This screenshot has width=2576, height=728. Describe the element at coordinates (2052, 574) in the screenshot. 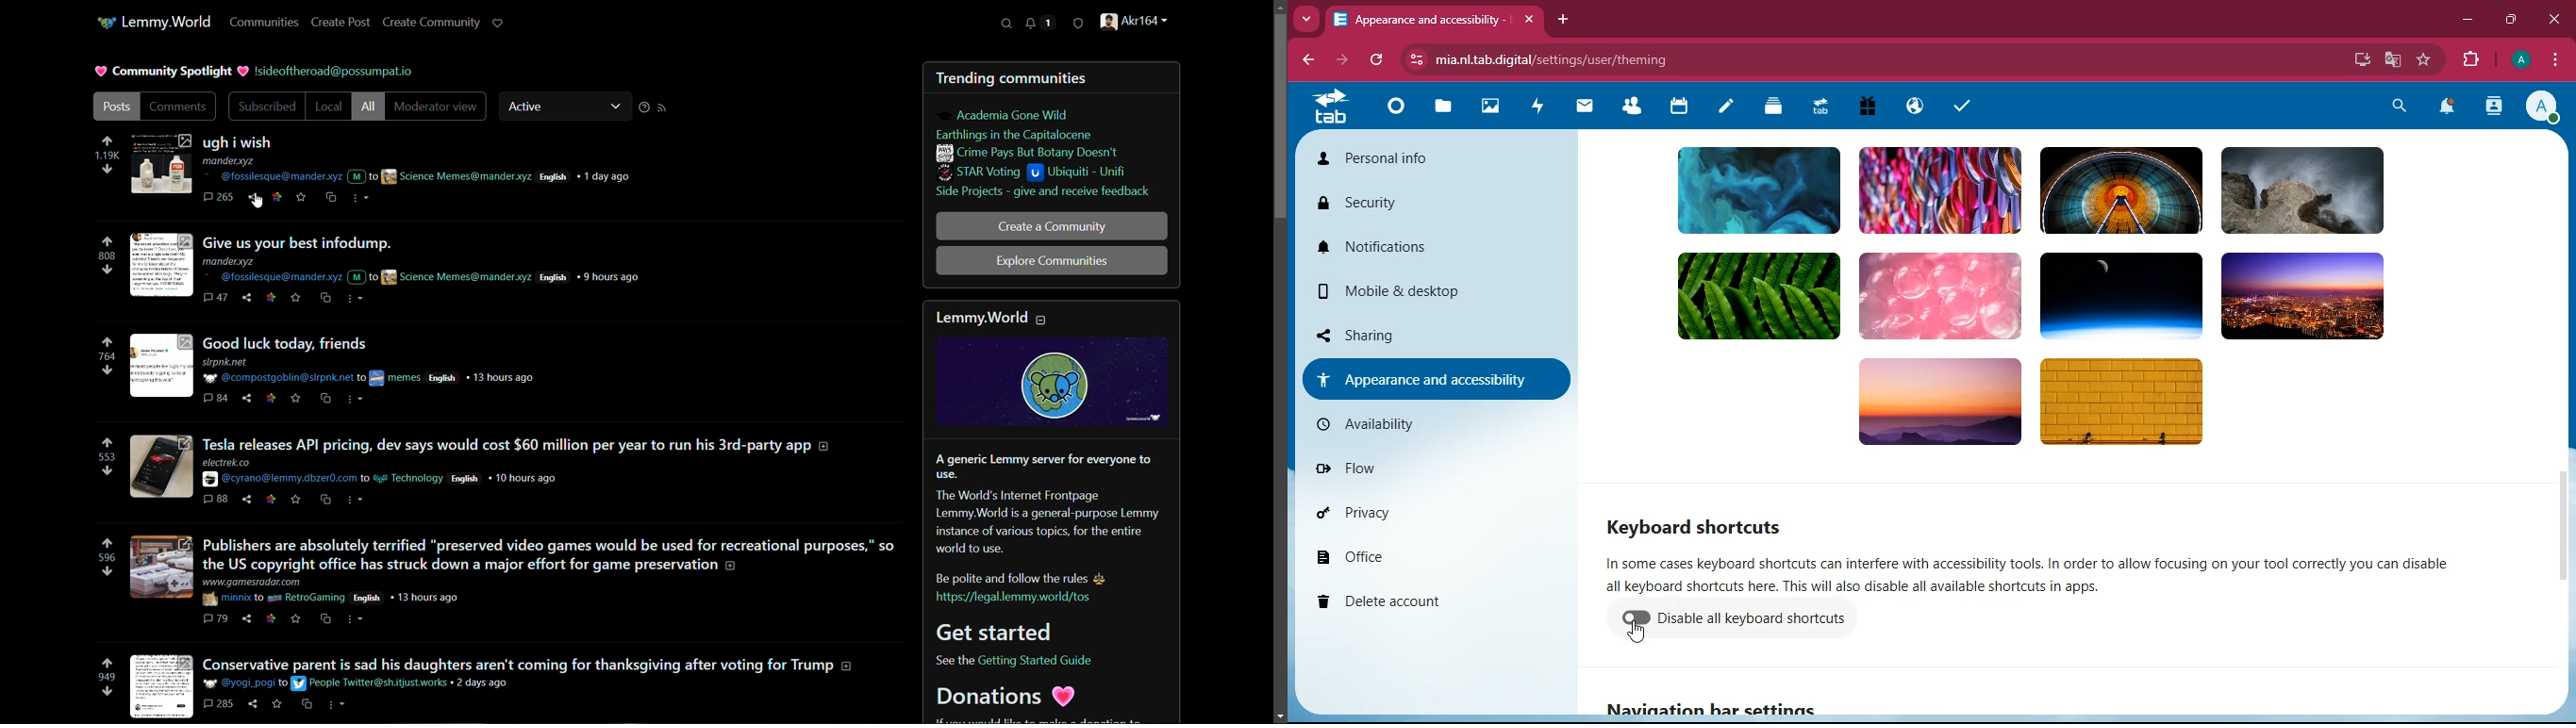

I see `description` at that location.